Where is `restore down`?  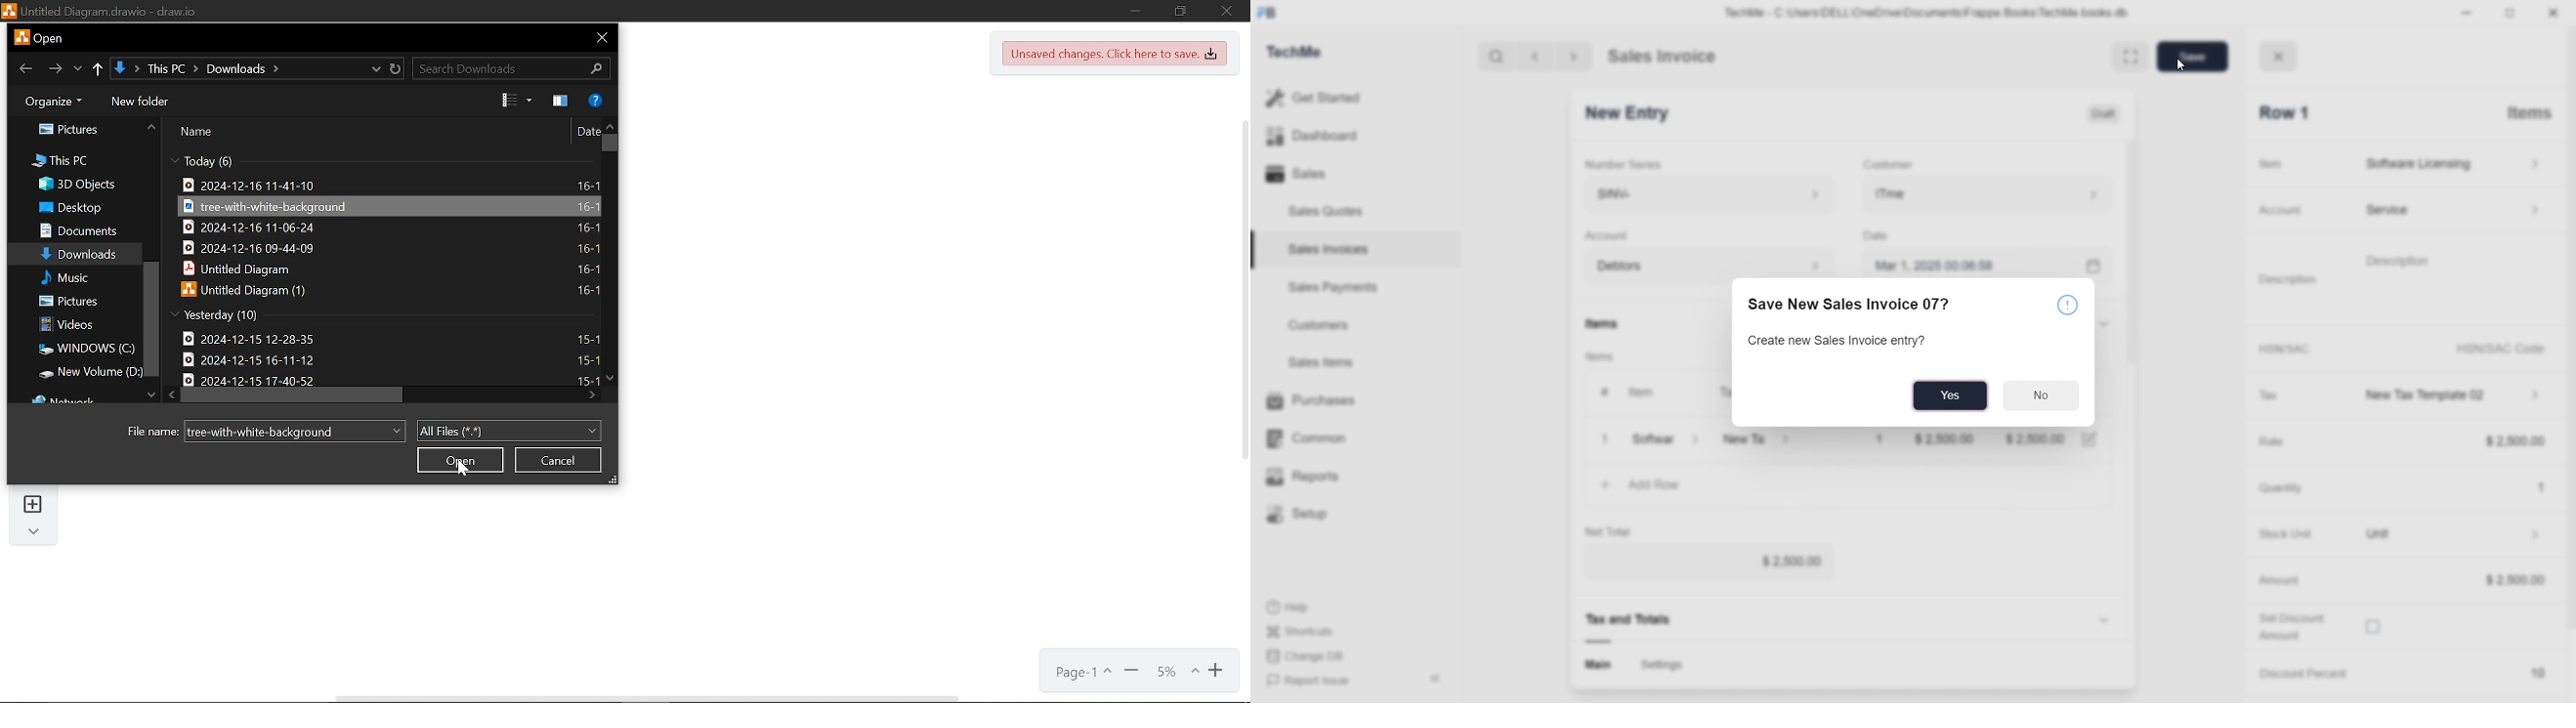 restore down is located at coordinates (1181, 12).